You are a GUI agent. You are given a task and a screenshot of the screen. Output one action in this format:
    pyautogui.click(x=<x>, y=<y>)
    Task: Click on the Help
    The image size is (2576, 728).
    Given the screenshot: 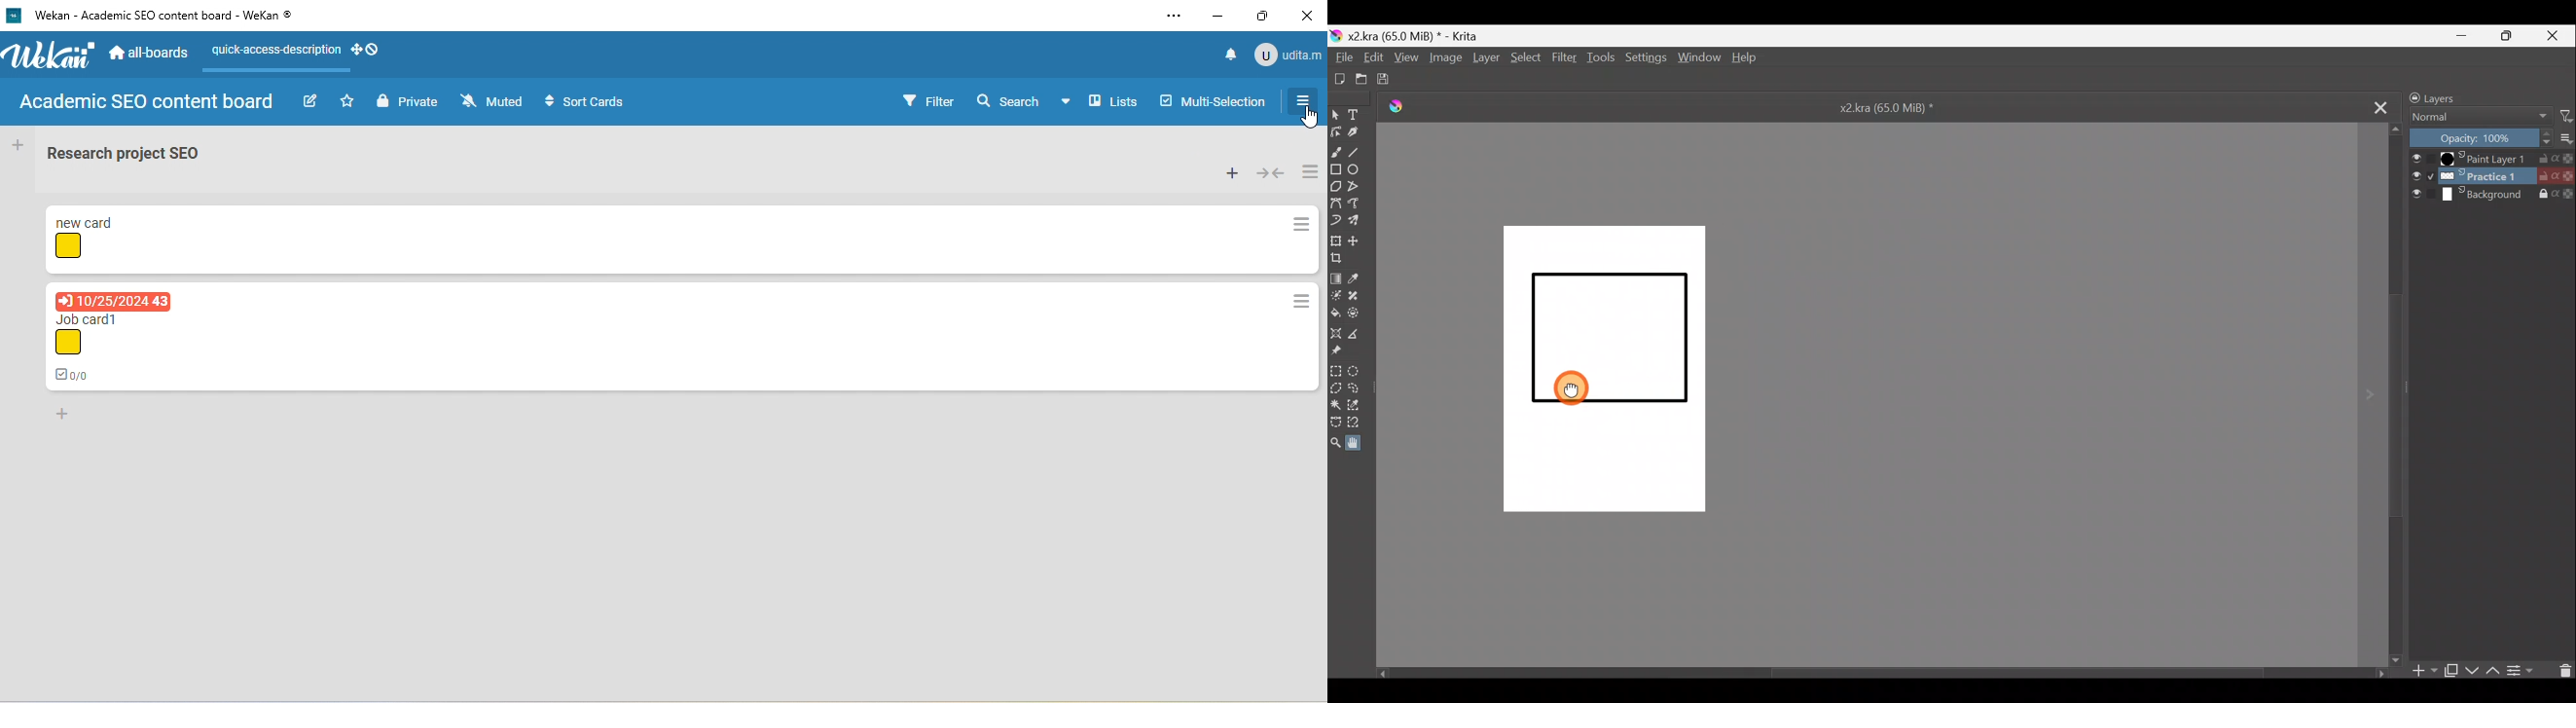 What is the action you would take?
    pyautogui.click(x=1750, y=59)
    